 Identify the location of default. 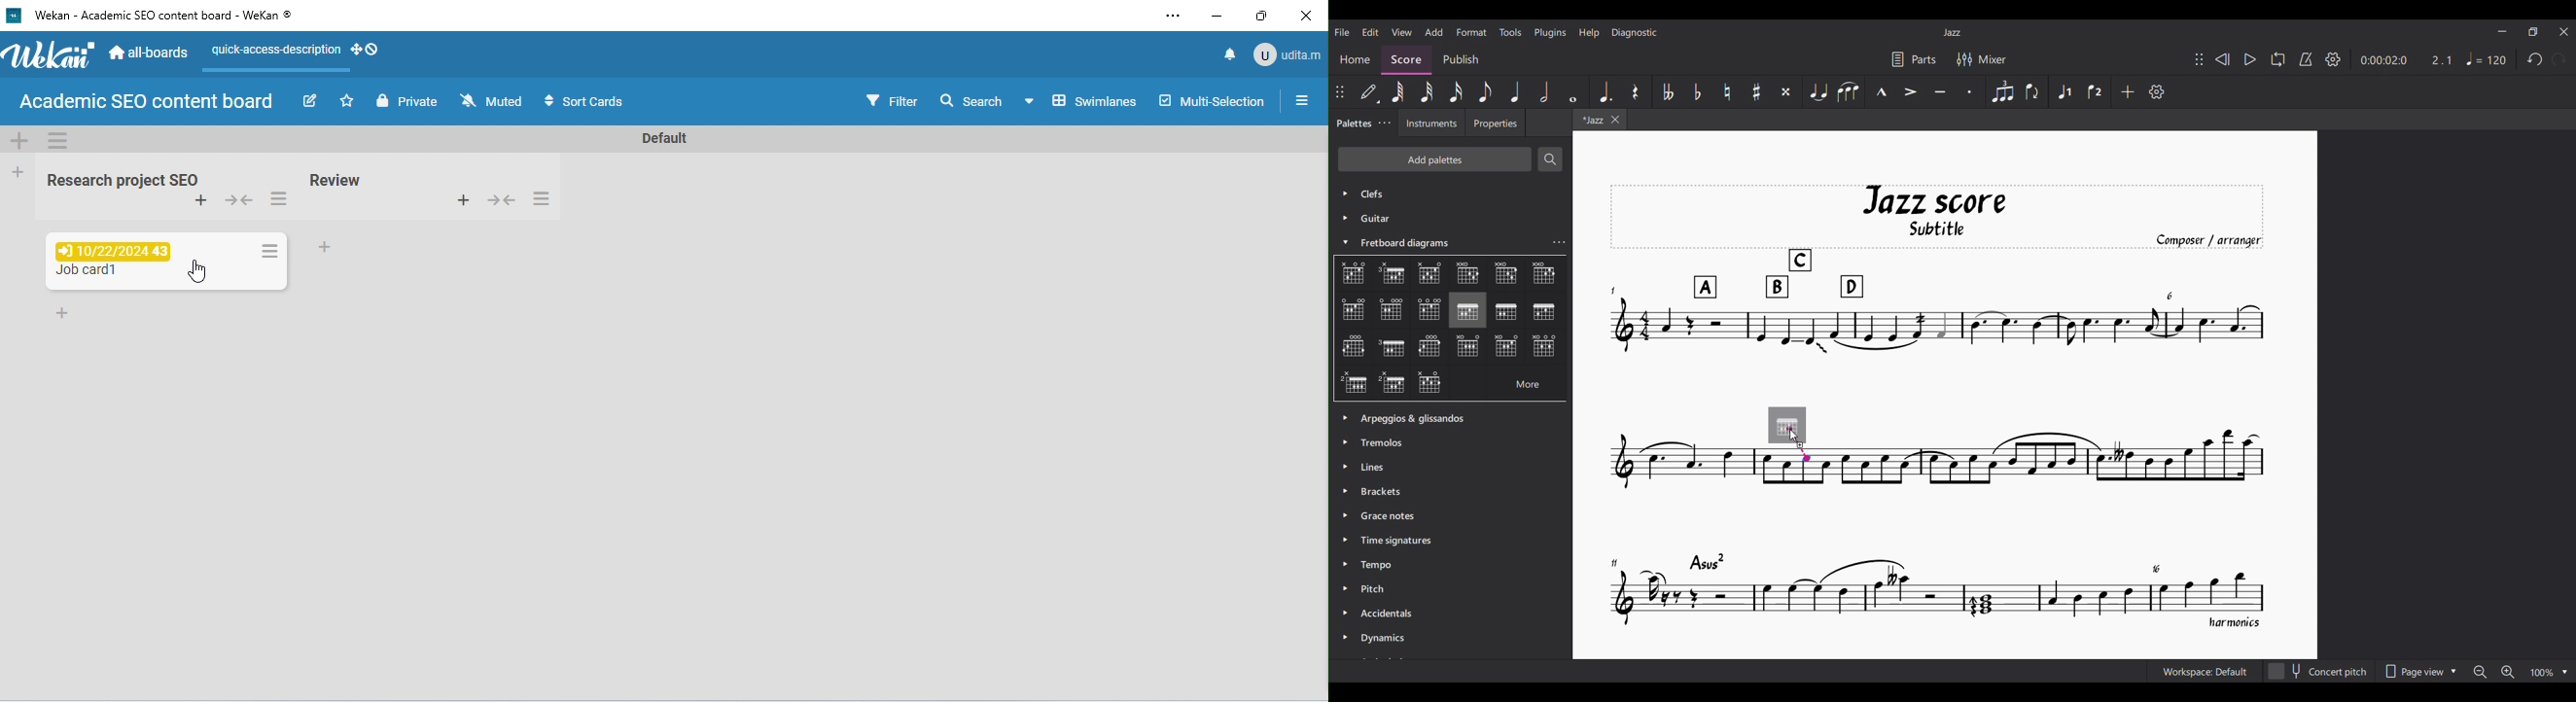
(661, 139).